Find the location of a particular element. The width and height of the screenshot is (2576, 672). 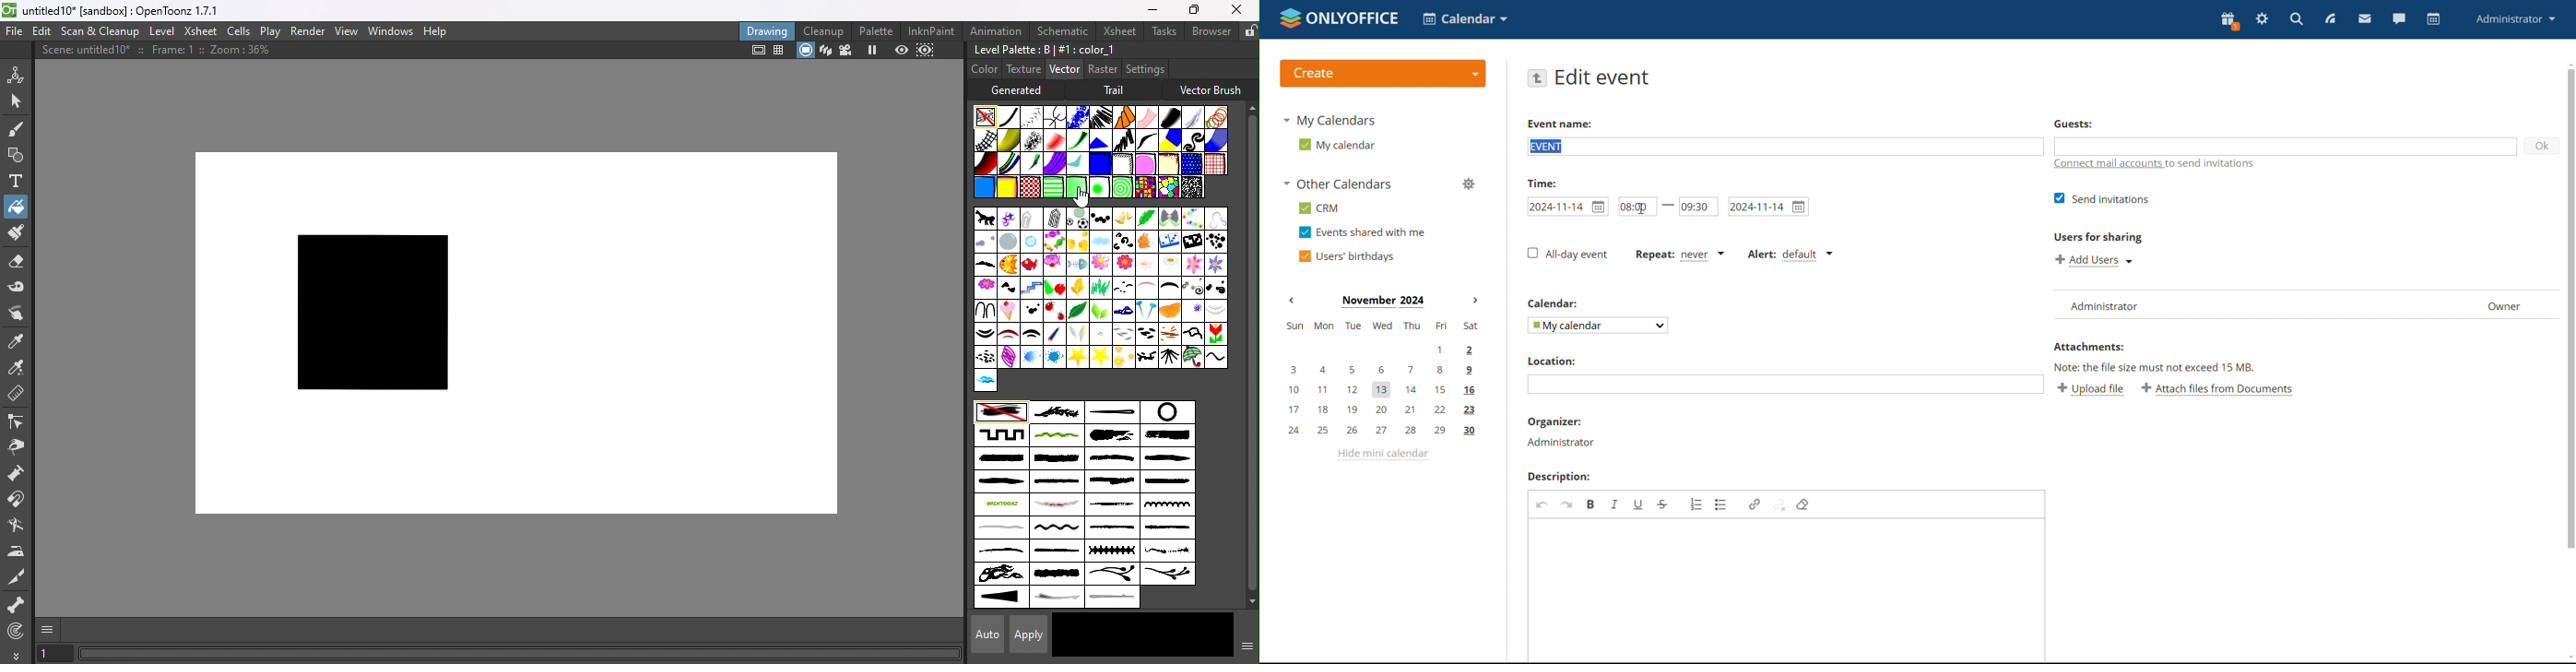

Sponge shading is located at coordinates (1168, 163).